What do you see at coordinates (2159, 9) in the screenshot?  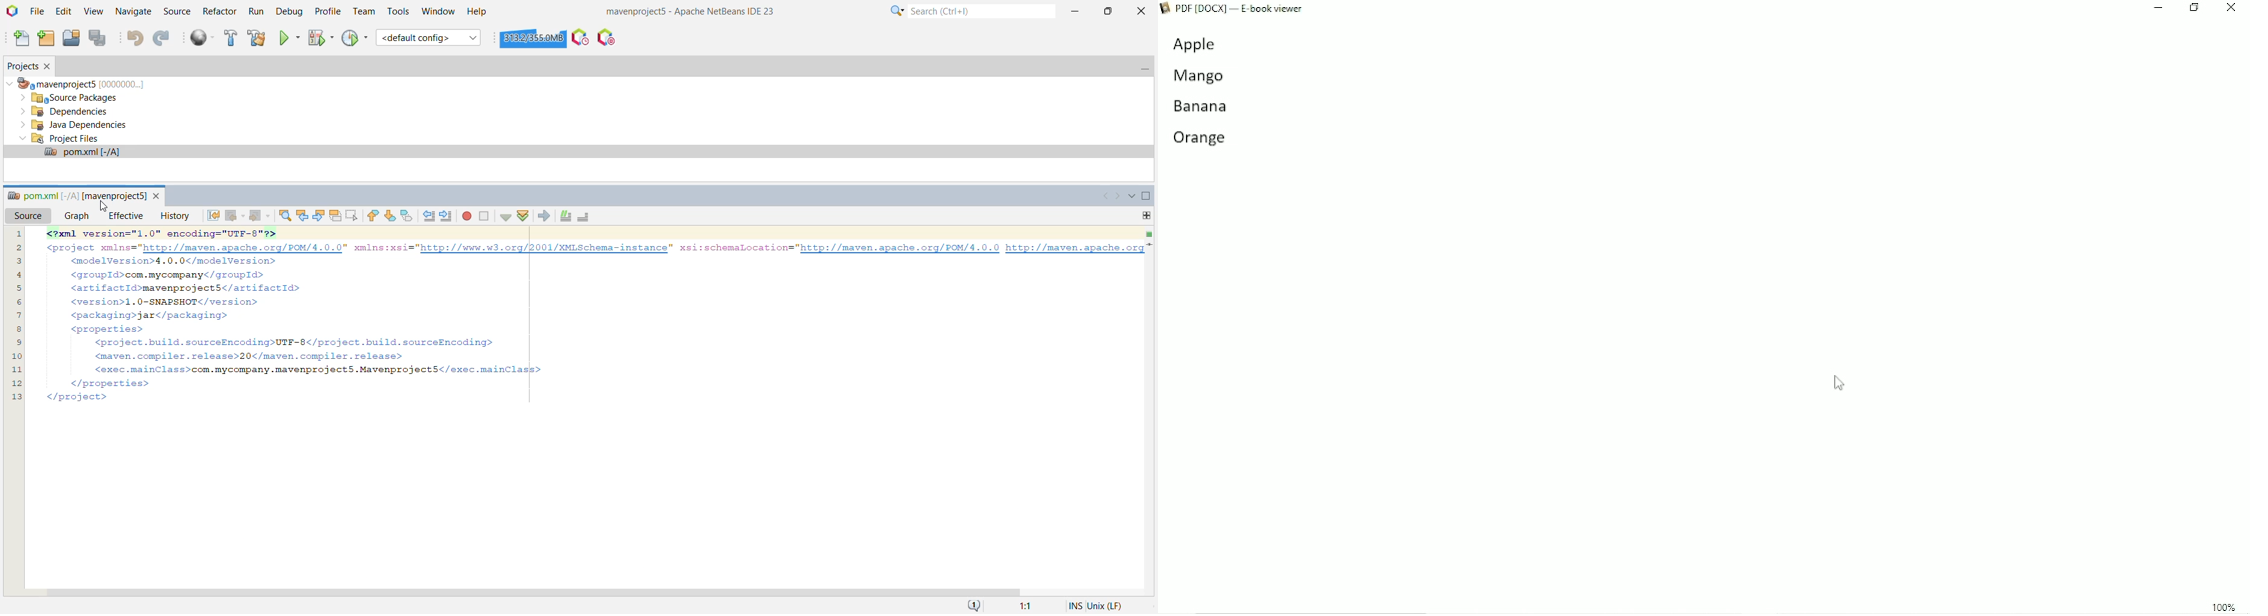 I see `Minimize` at bounding box center [2159, 9].